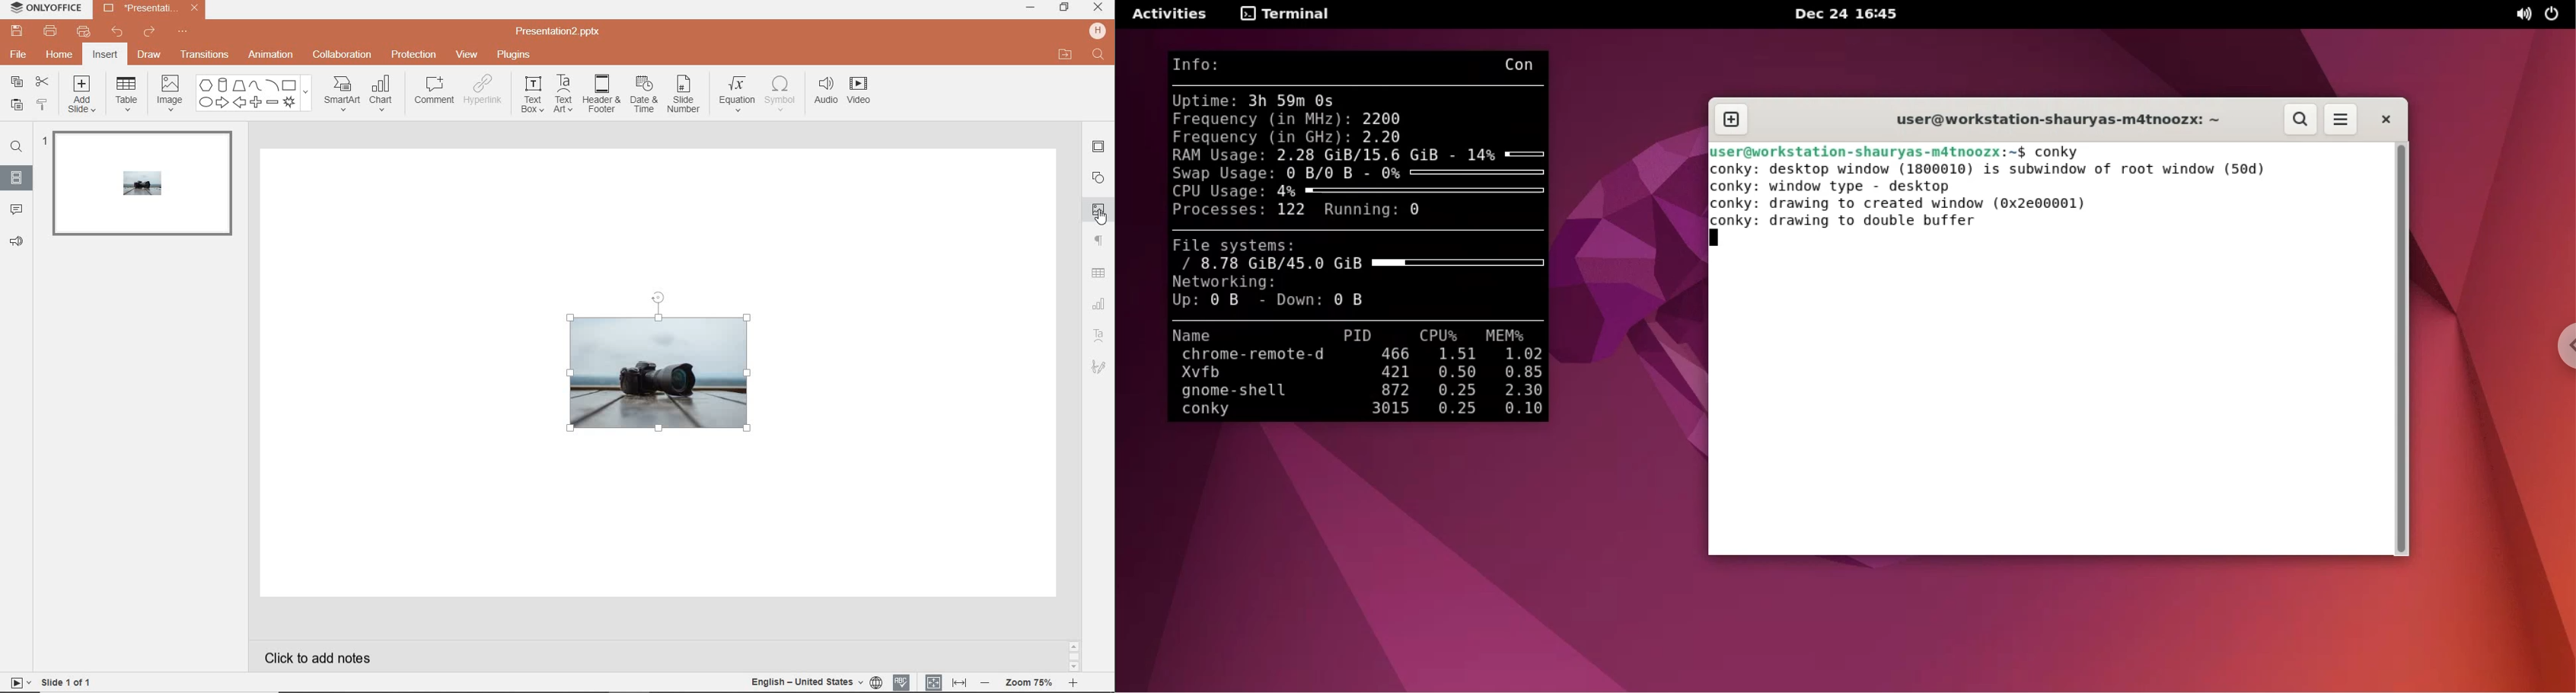  I want to click on Inserted Image, so click(658, 364).